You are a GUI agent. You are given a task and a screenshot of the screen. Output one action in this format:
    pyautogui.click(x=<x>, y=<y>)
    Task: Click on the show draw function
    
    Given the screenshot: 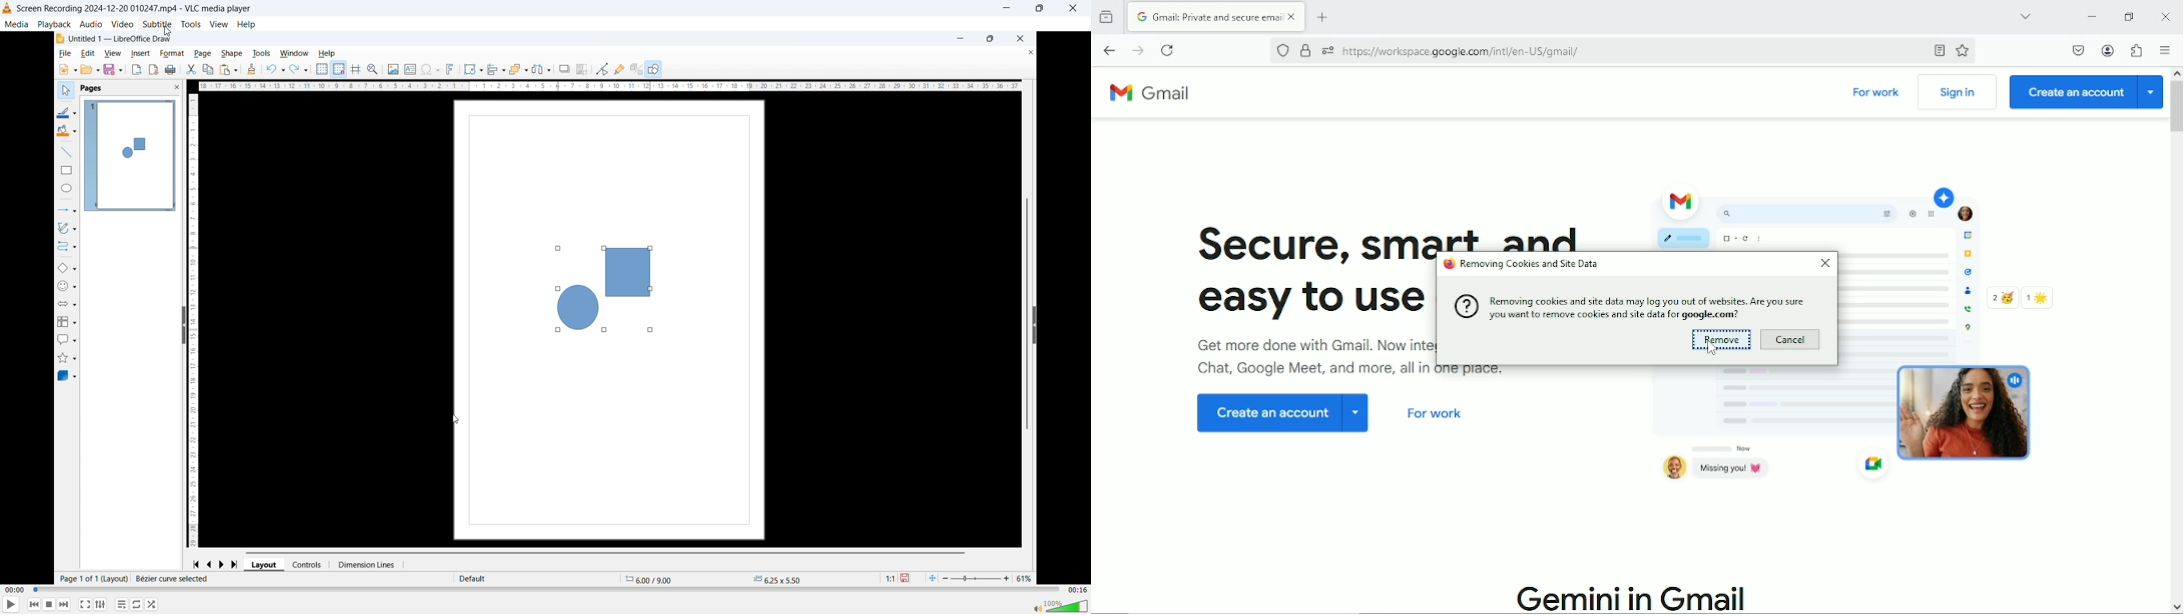 What is the action you would take?
    pyautogui.click(x=654, y=68)
    